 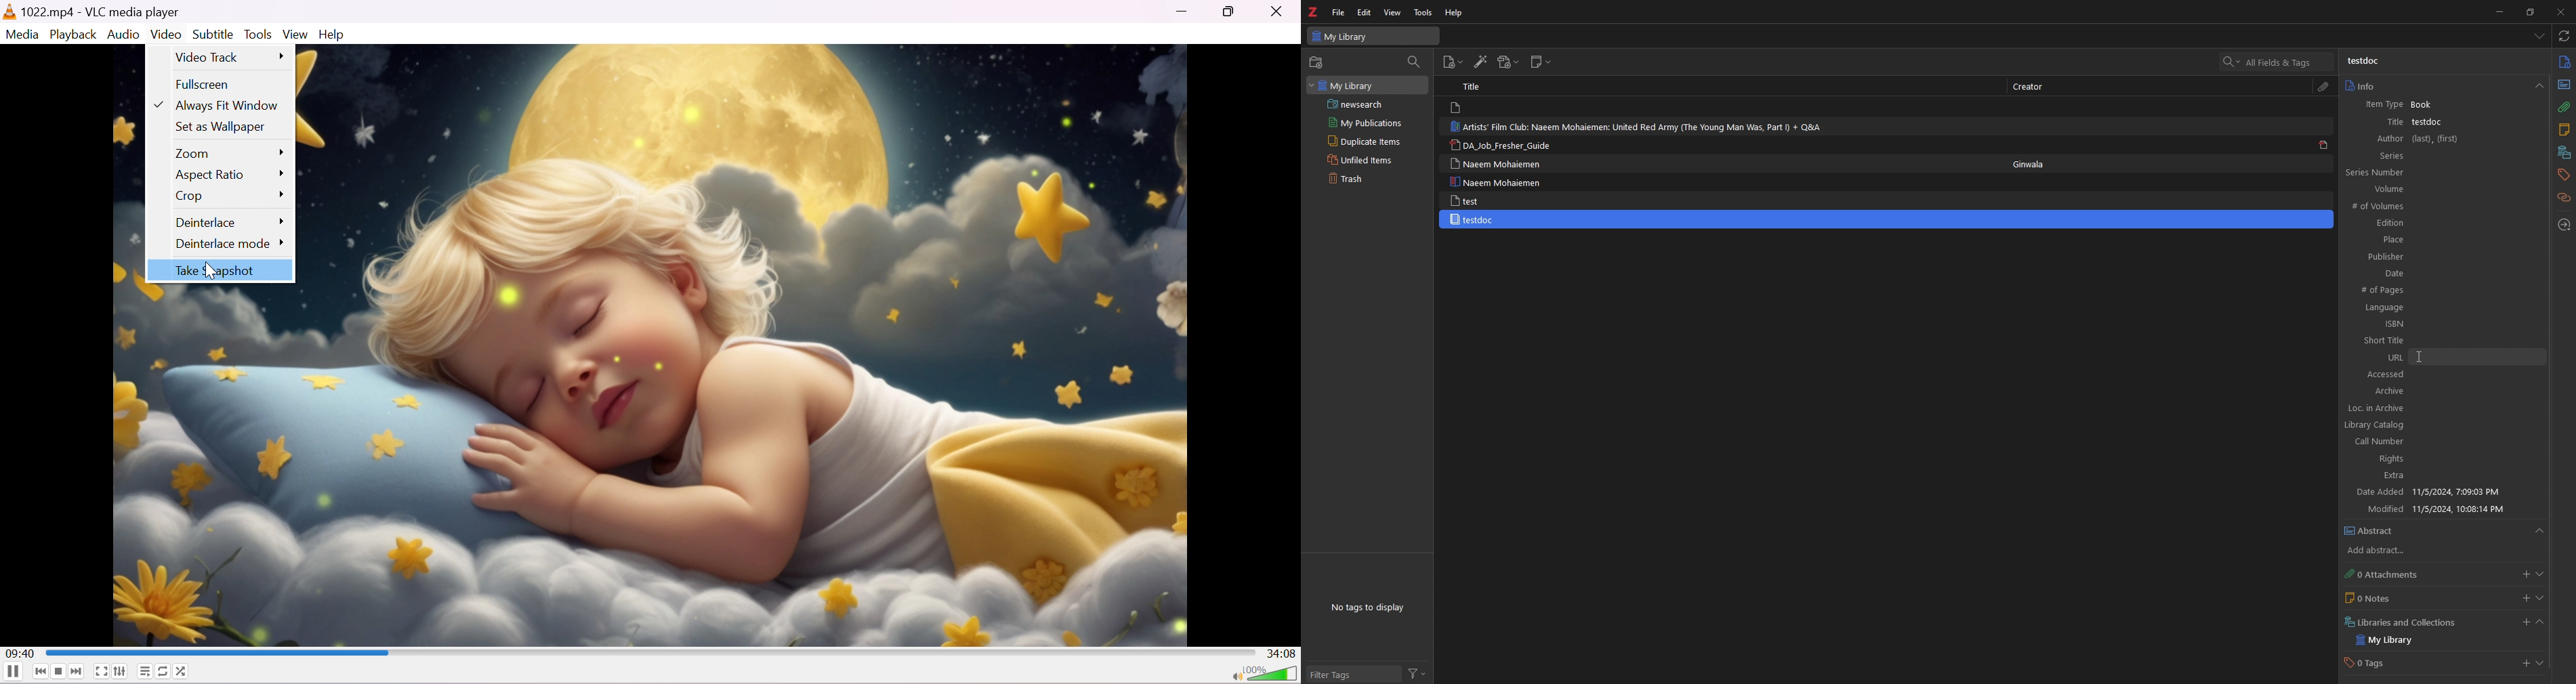 I want to click on Aspect Ratio, so click(x=228, y=175).